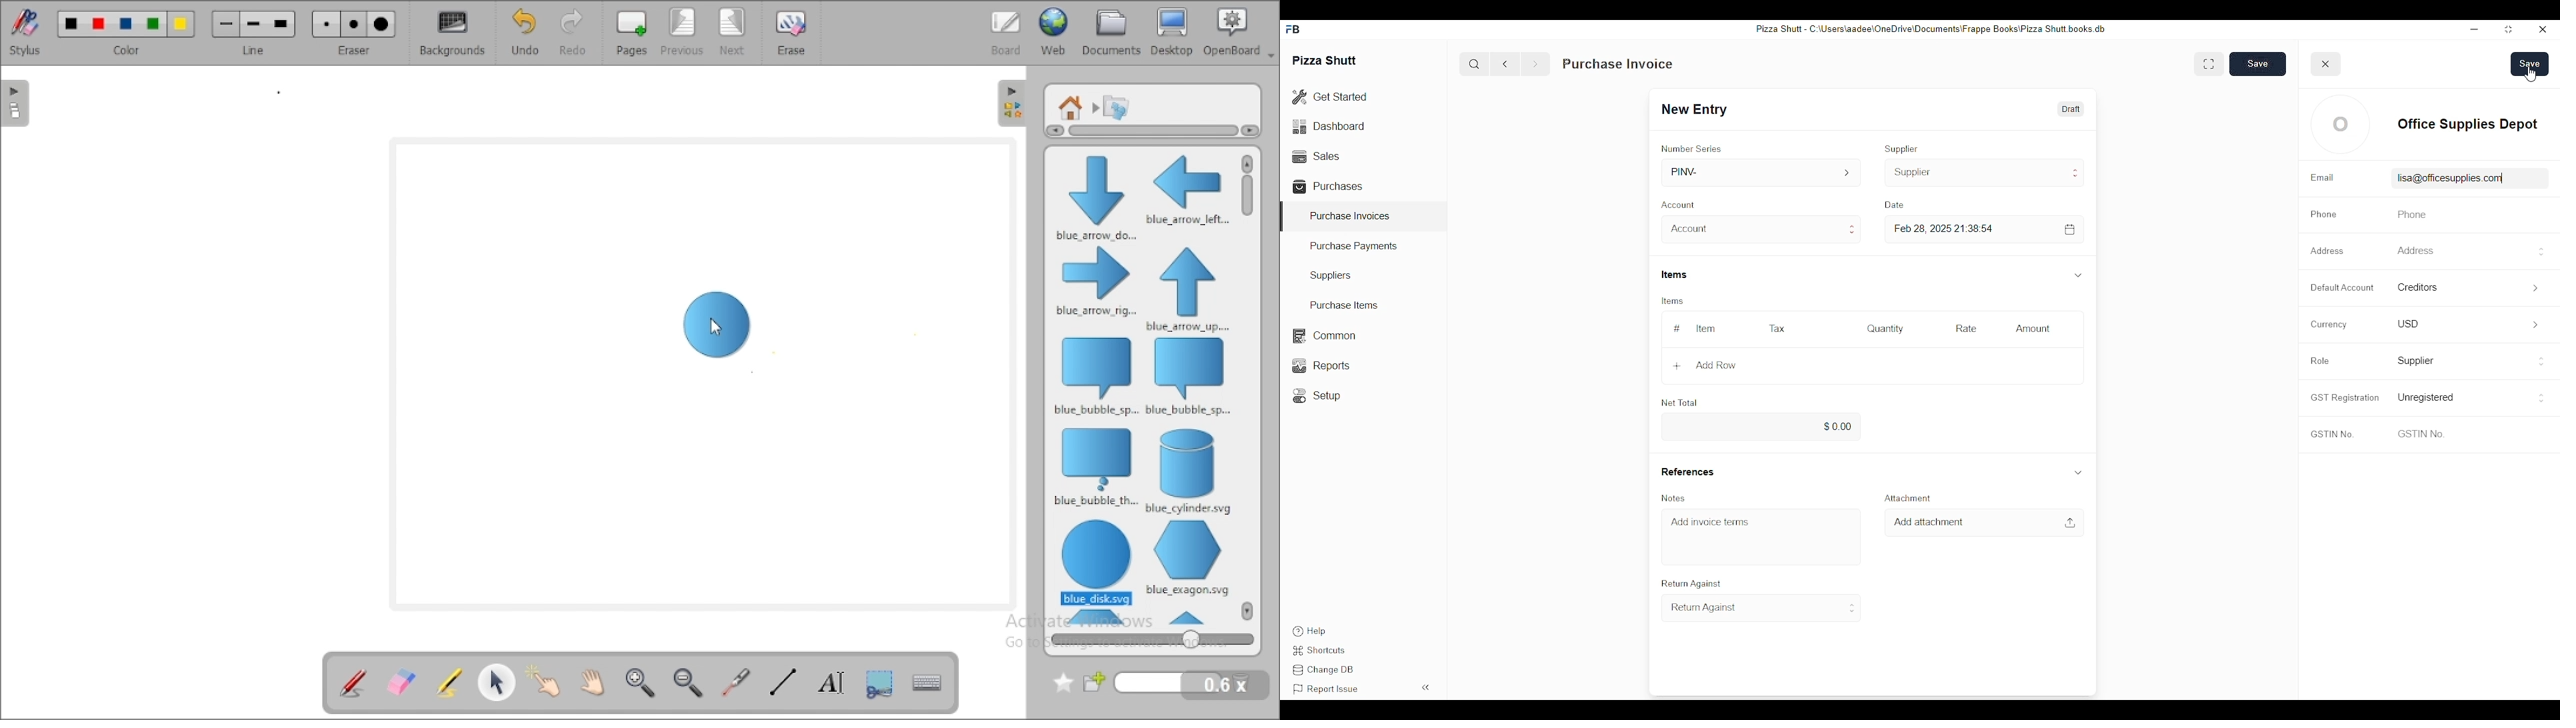 Image resolution: width=2576 pixels, height=728 pixels. Describe the element at coordinates (1681, 203) in the screenshot. I see `Account` at that location.